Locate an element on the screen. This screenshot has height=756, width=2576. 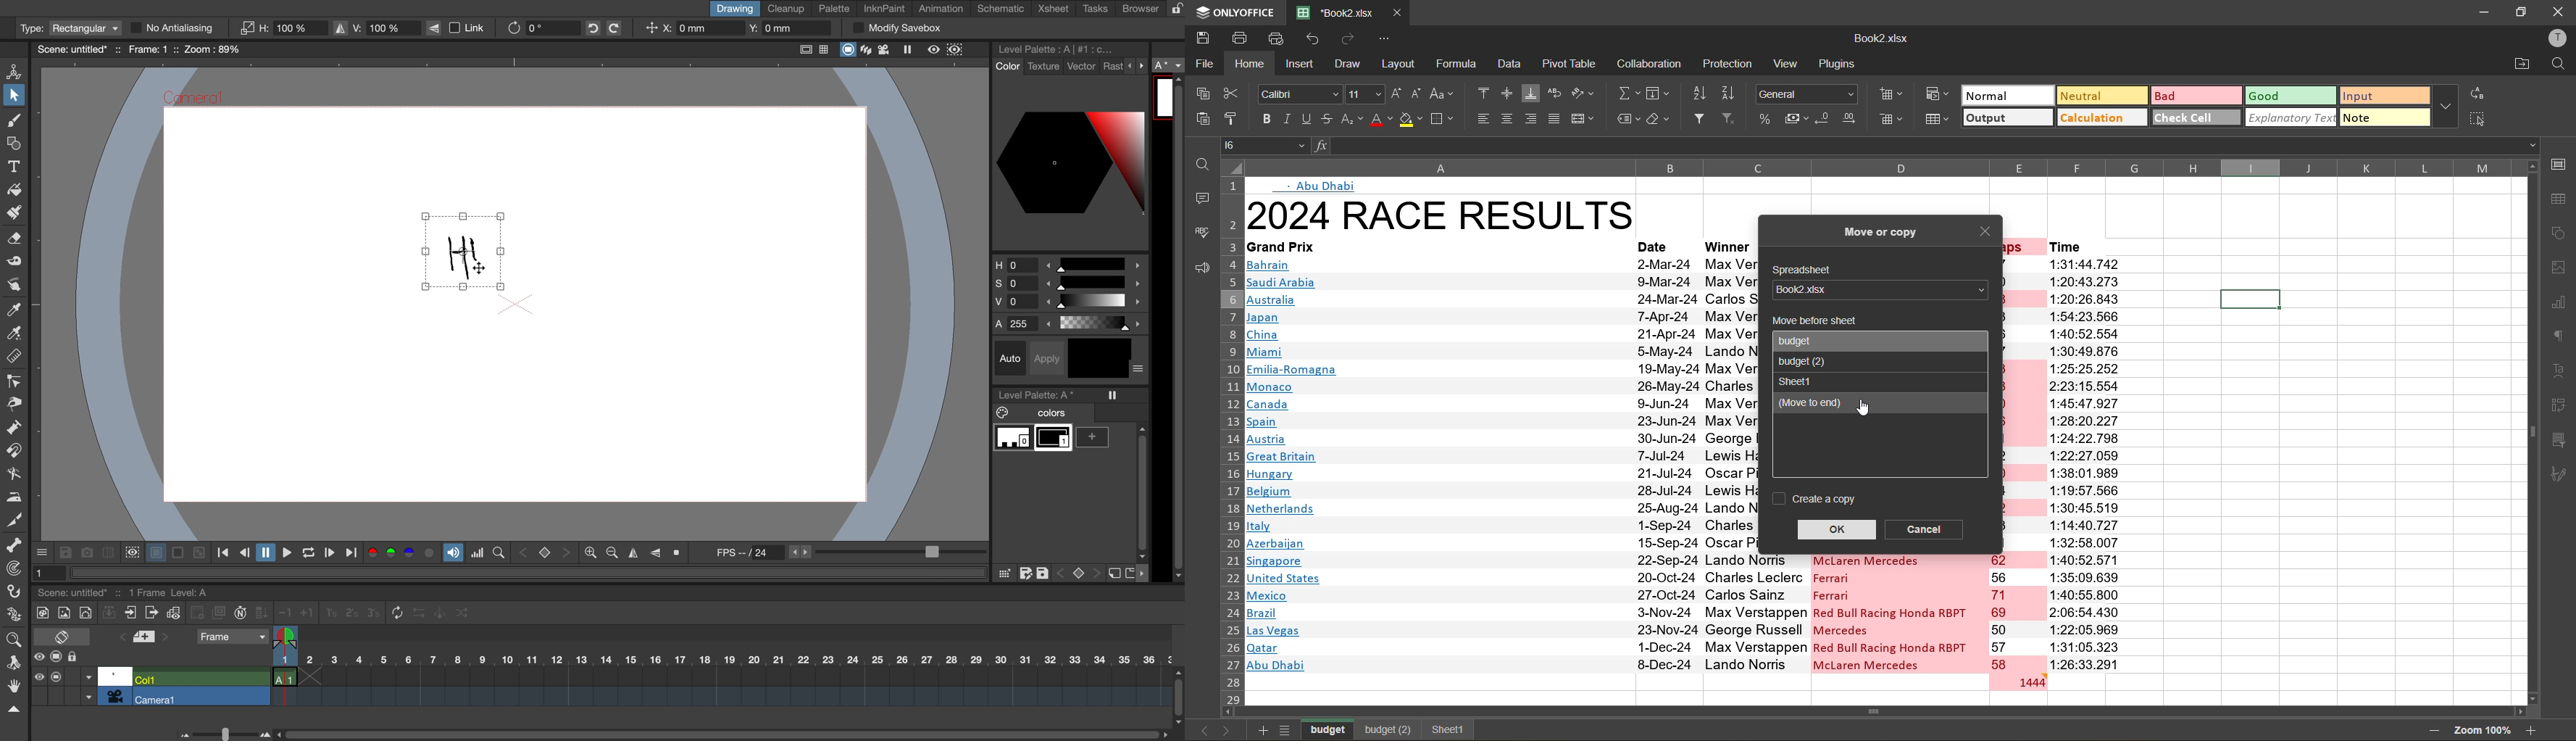
scroll bar is located at coordinates (1908, 713).